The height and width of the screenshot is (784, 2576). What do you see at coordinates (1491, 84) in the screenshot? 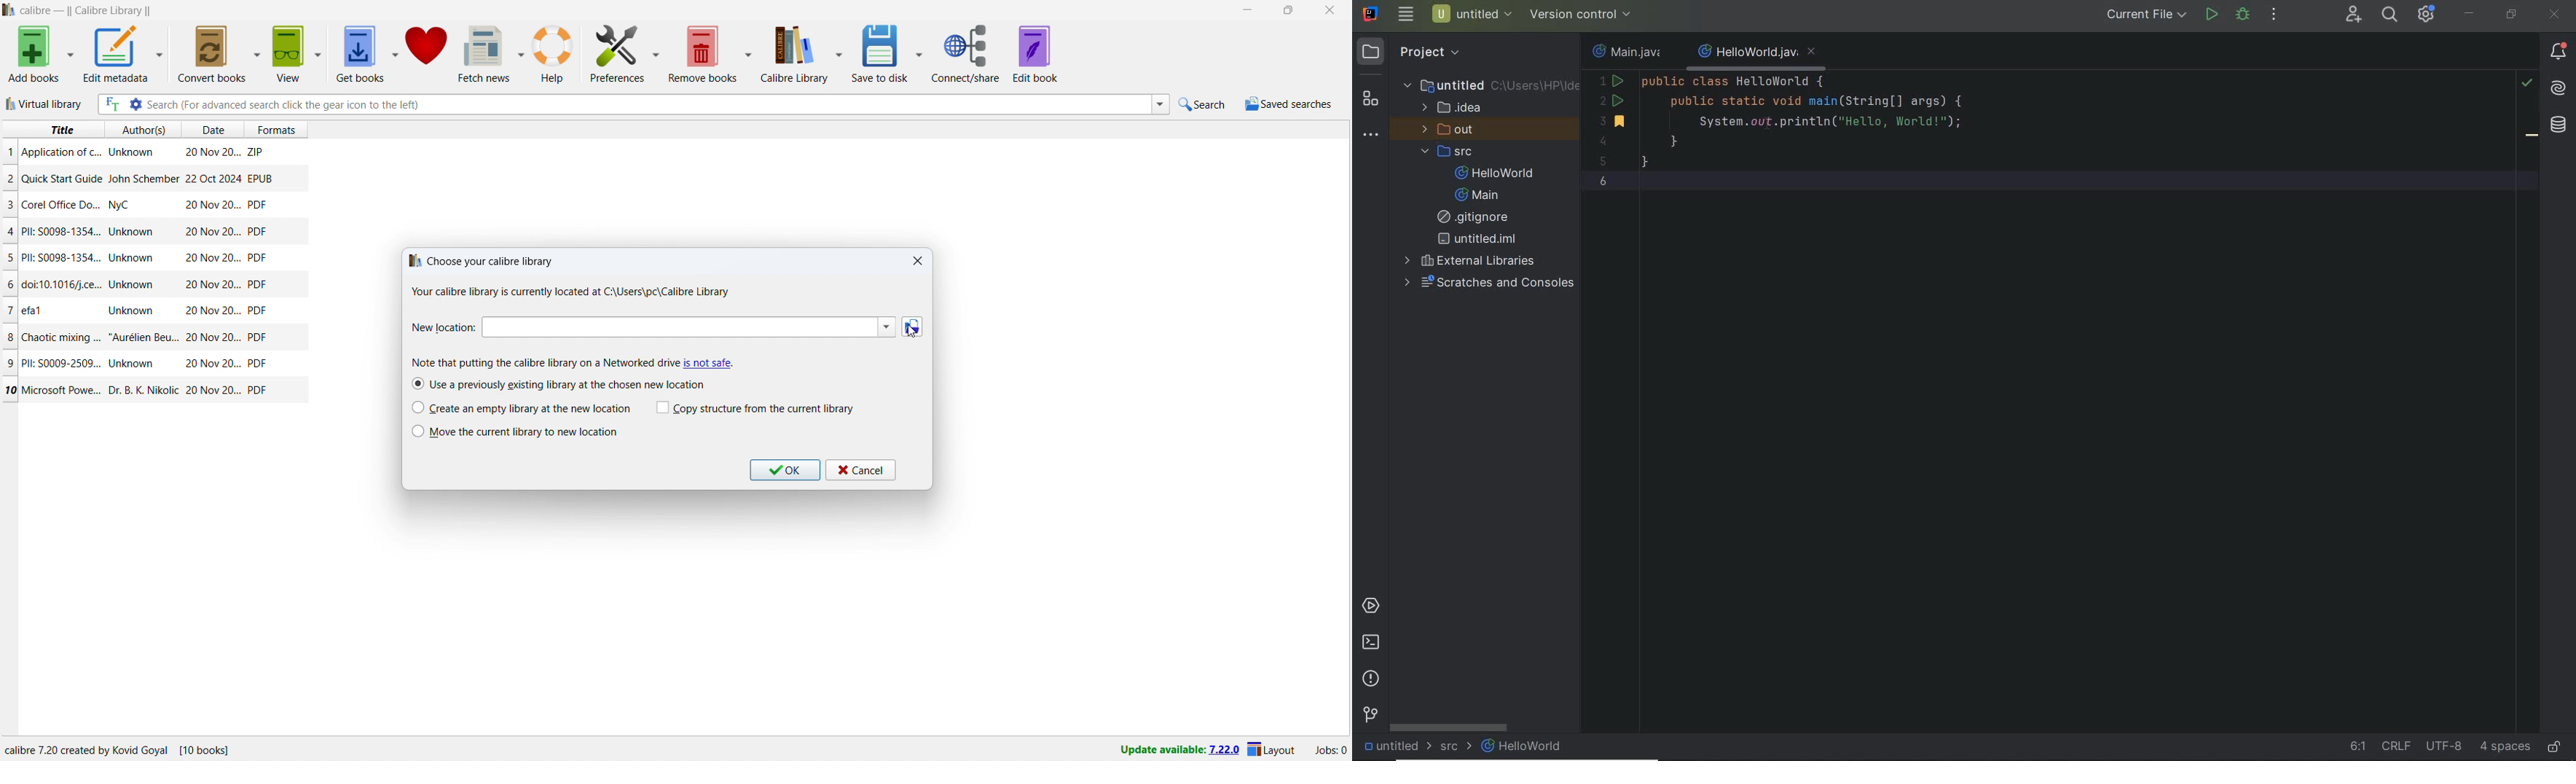
I see `untitled` at bounding box center [1491, 84].